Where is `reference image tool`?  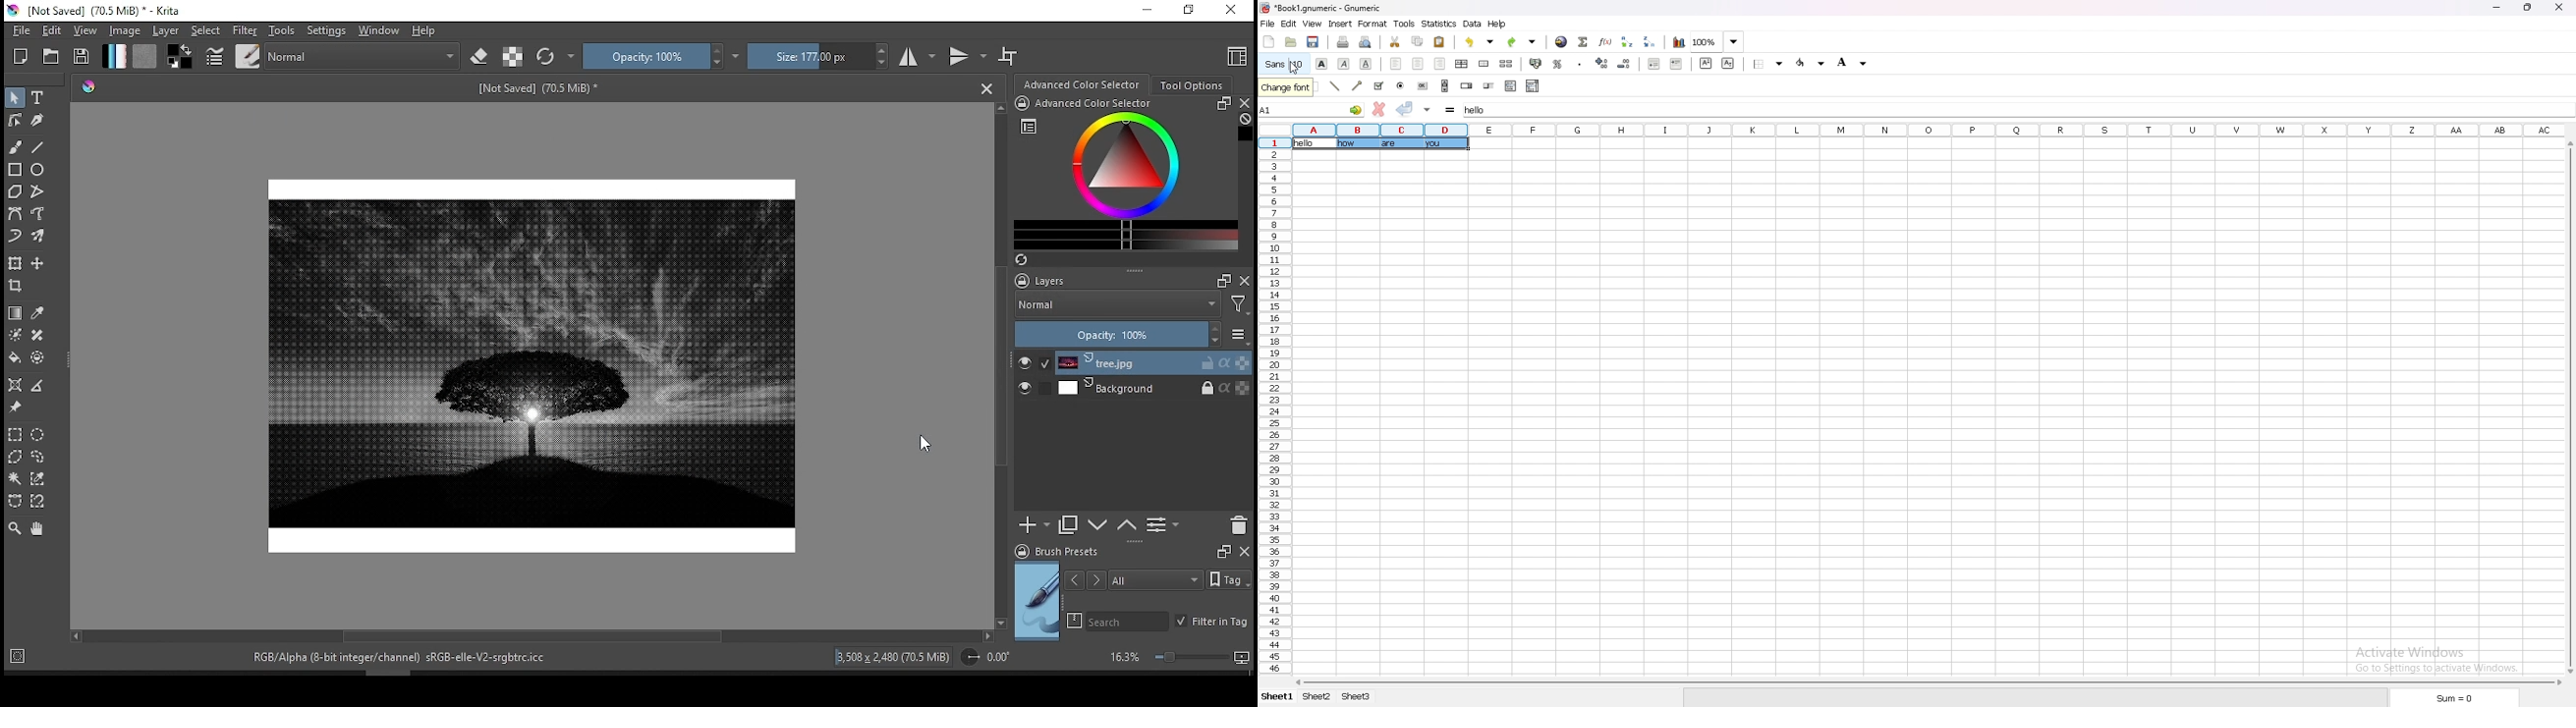
reference image tool is located at coordinates (15, 406).